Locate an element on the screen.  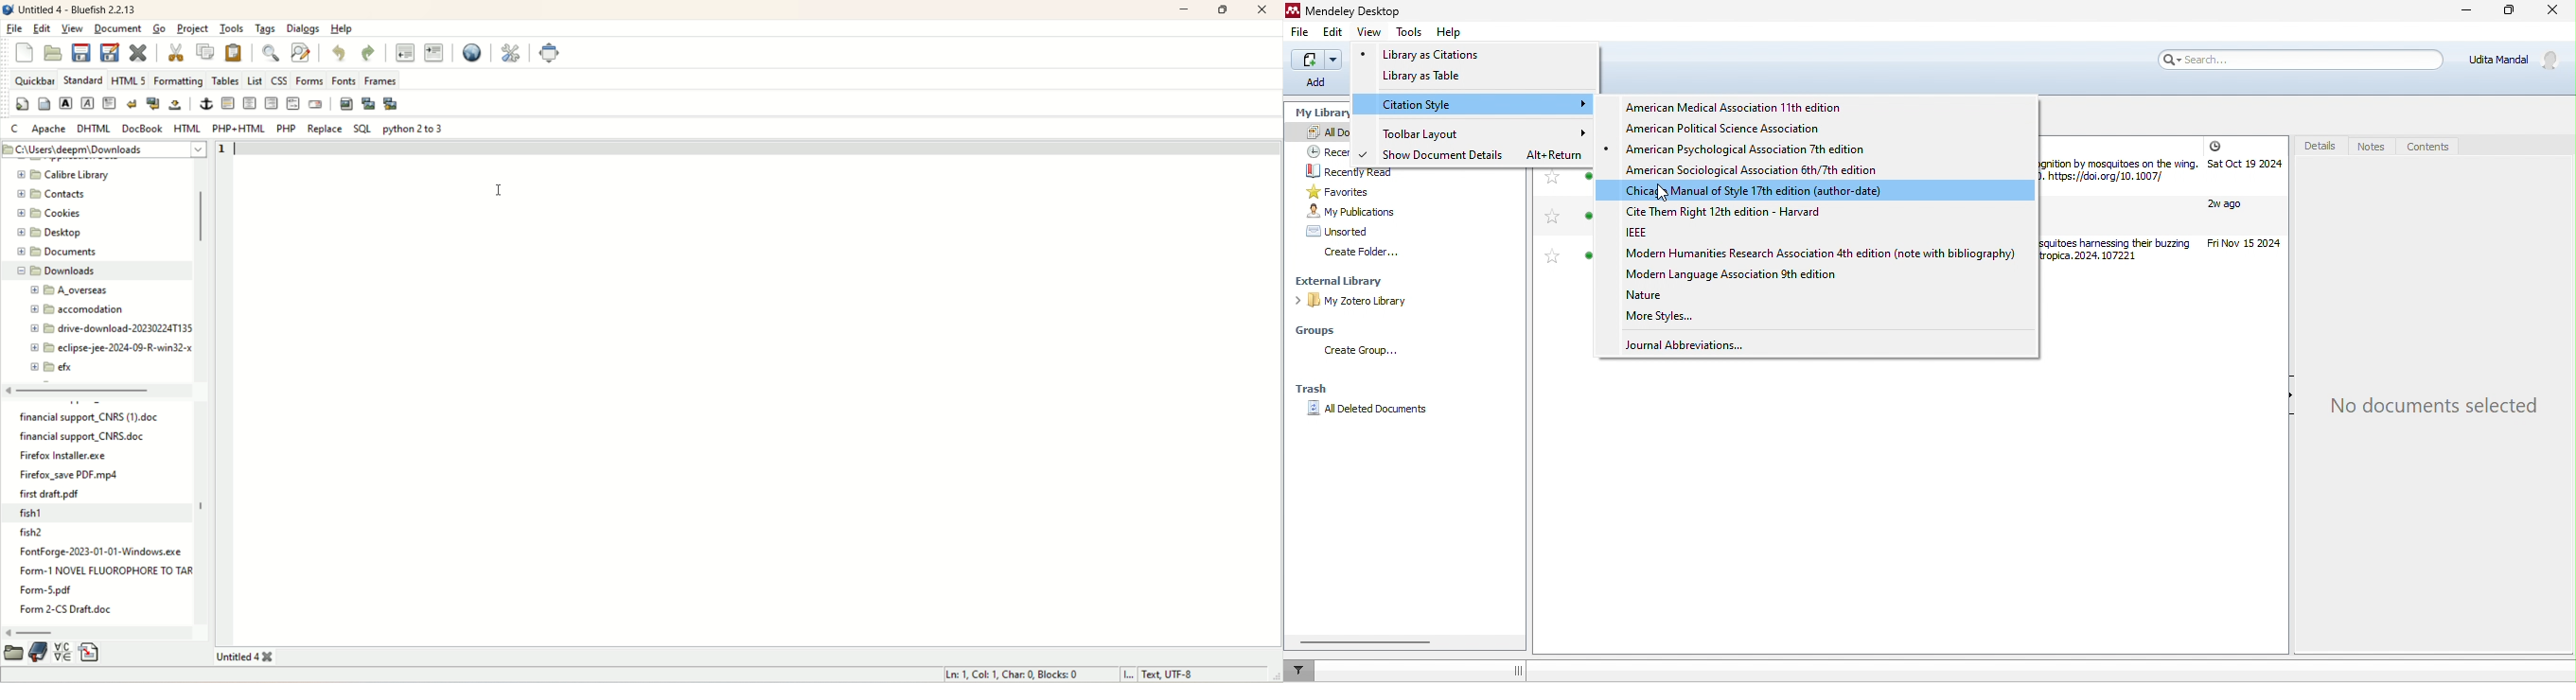
citation style is located at coordinates (1468, 105).